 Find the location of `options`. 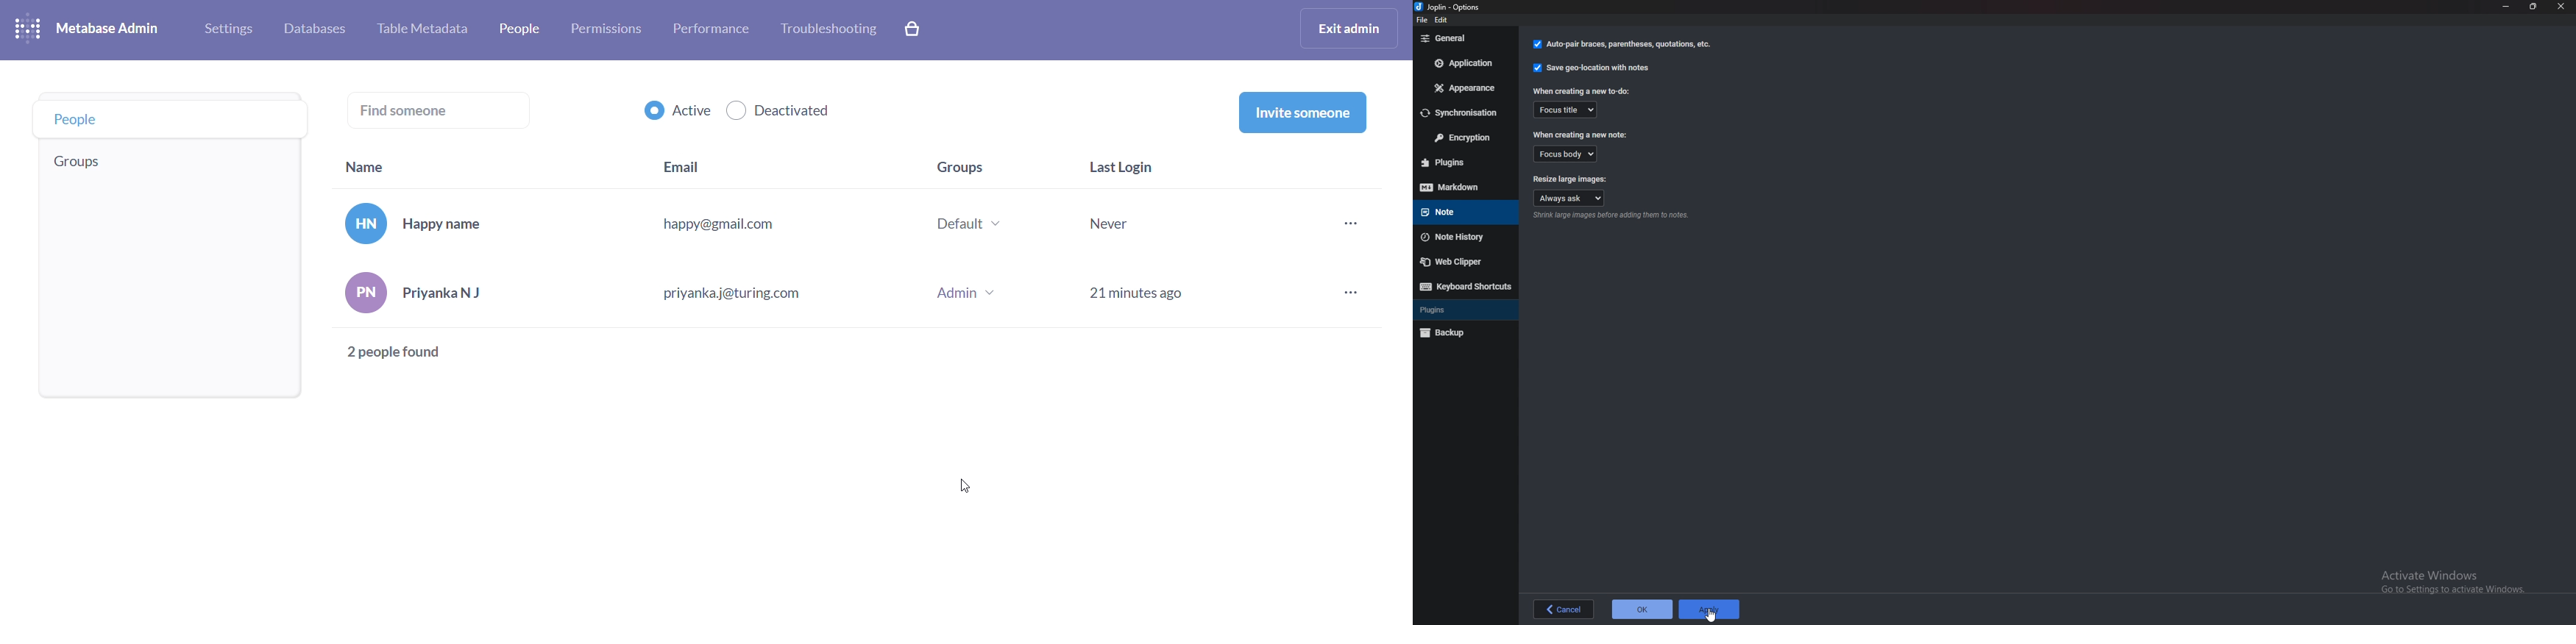

options is located at coordinates (1450, 6).